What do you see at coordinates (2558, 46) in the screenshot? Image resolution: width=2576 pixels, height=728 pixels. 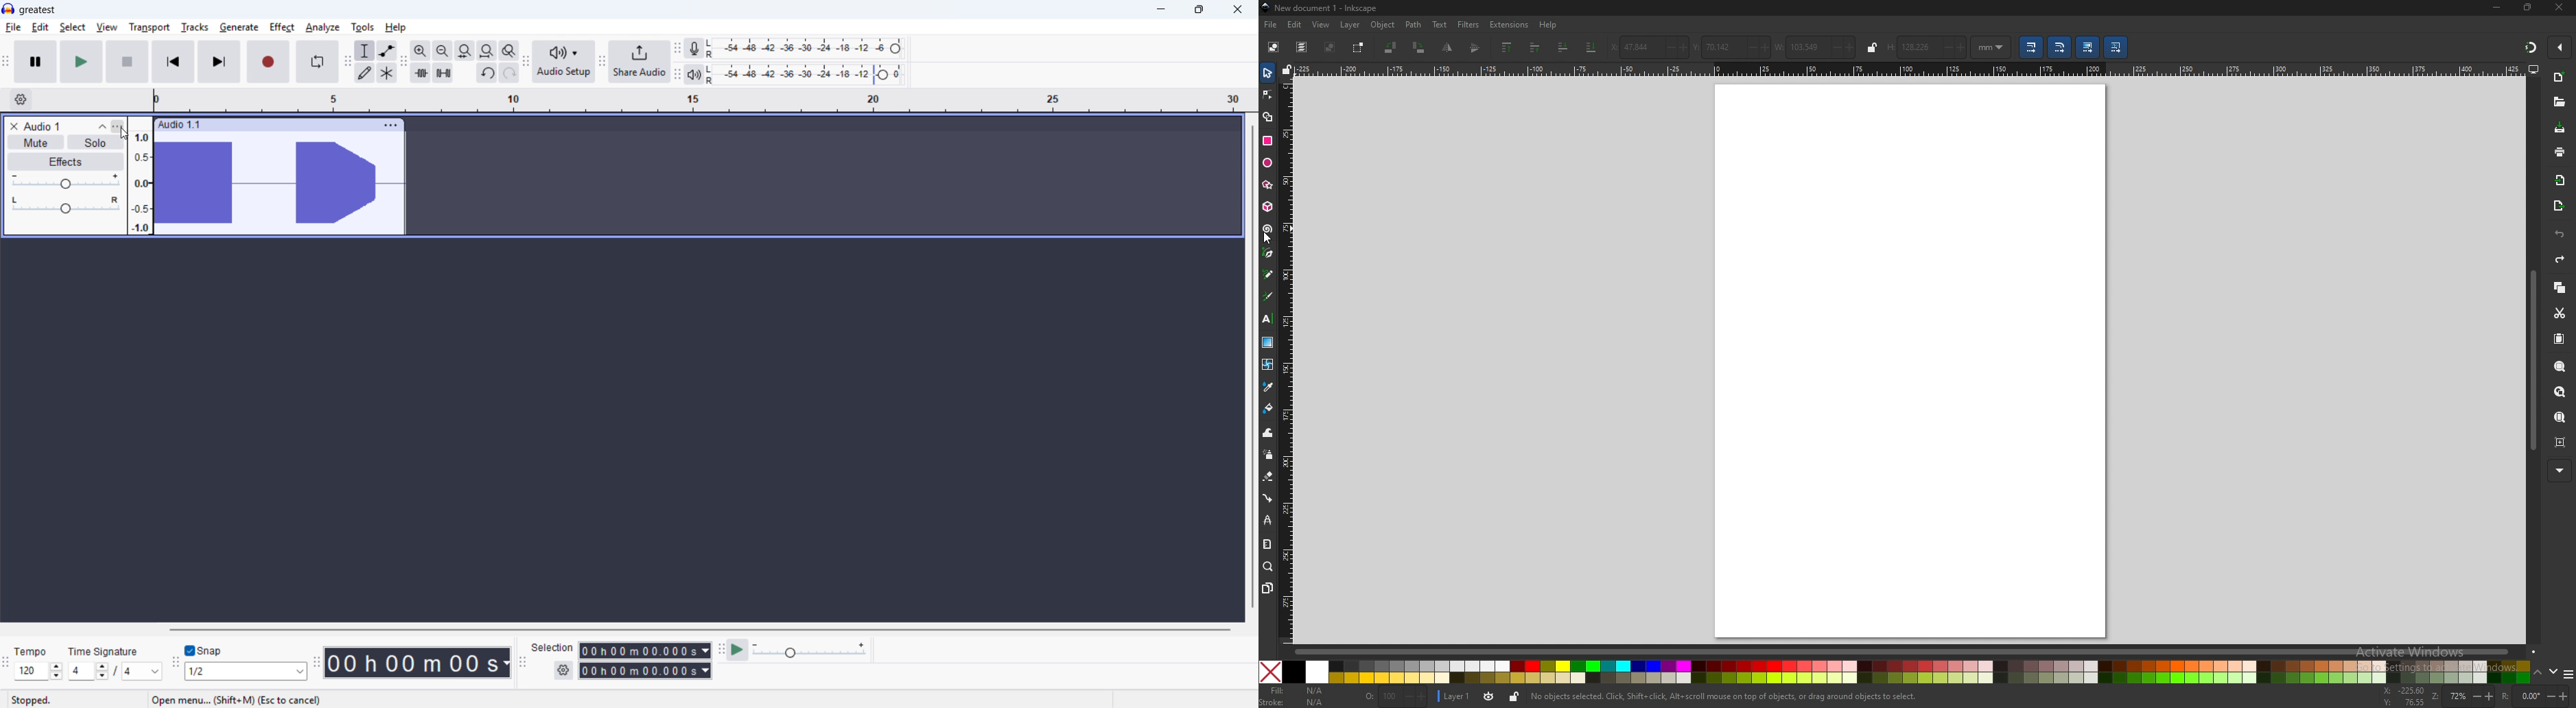 I see `enable snapping` at bounding box center [2558, 46].